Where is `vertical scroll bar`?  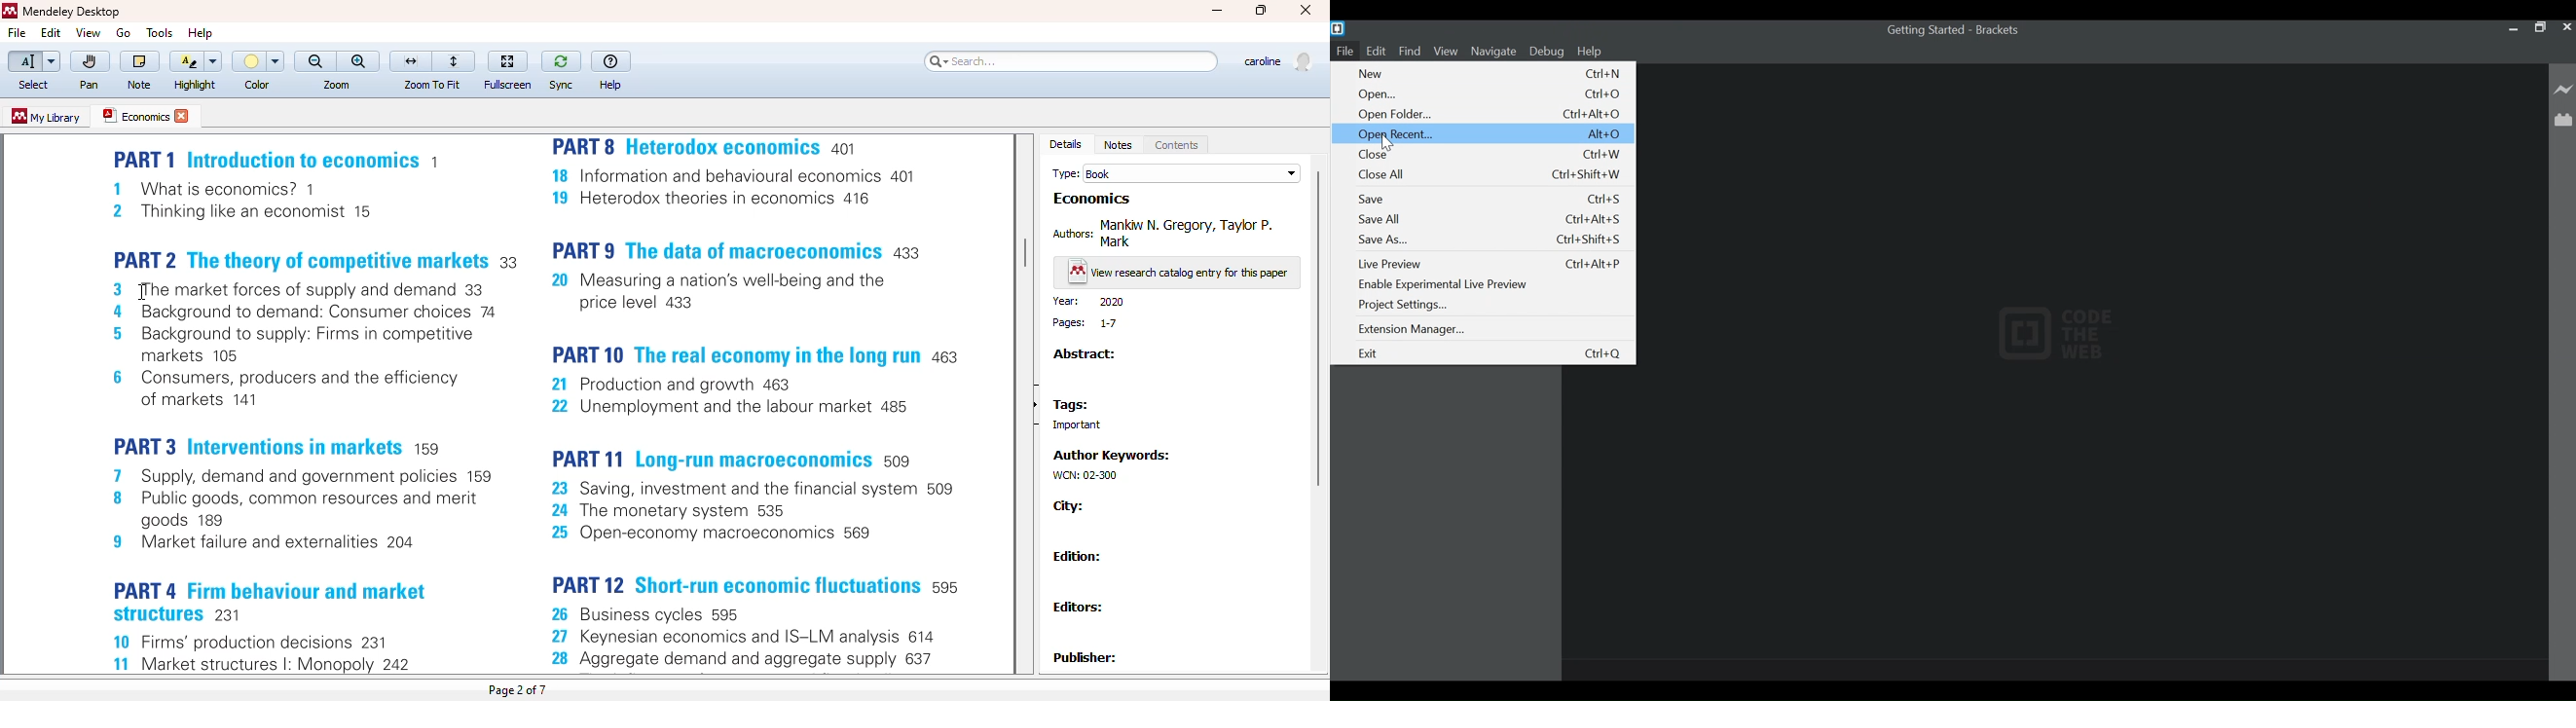
vertical scroll bar is located at coordinates (1025, 254).